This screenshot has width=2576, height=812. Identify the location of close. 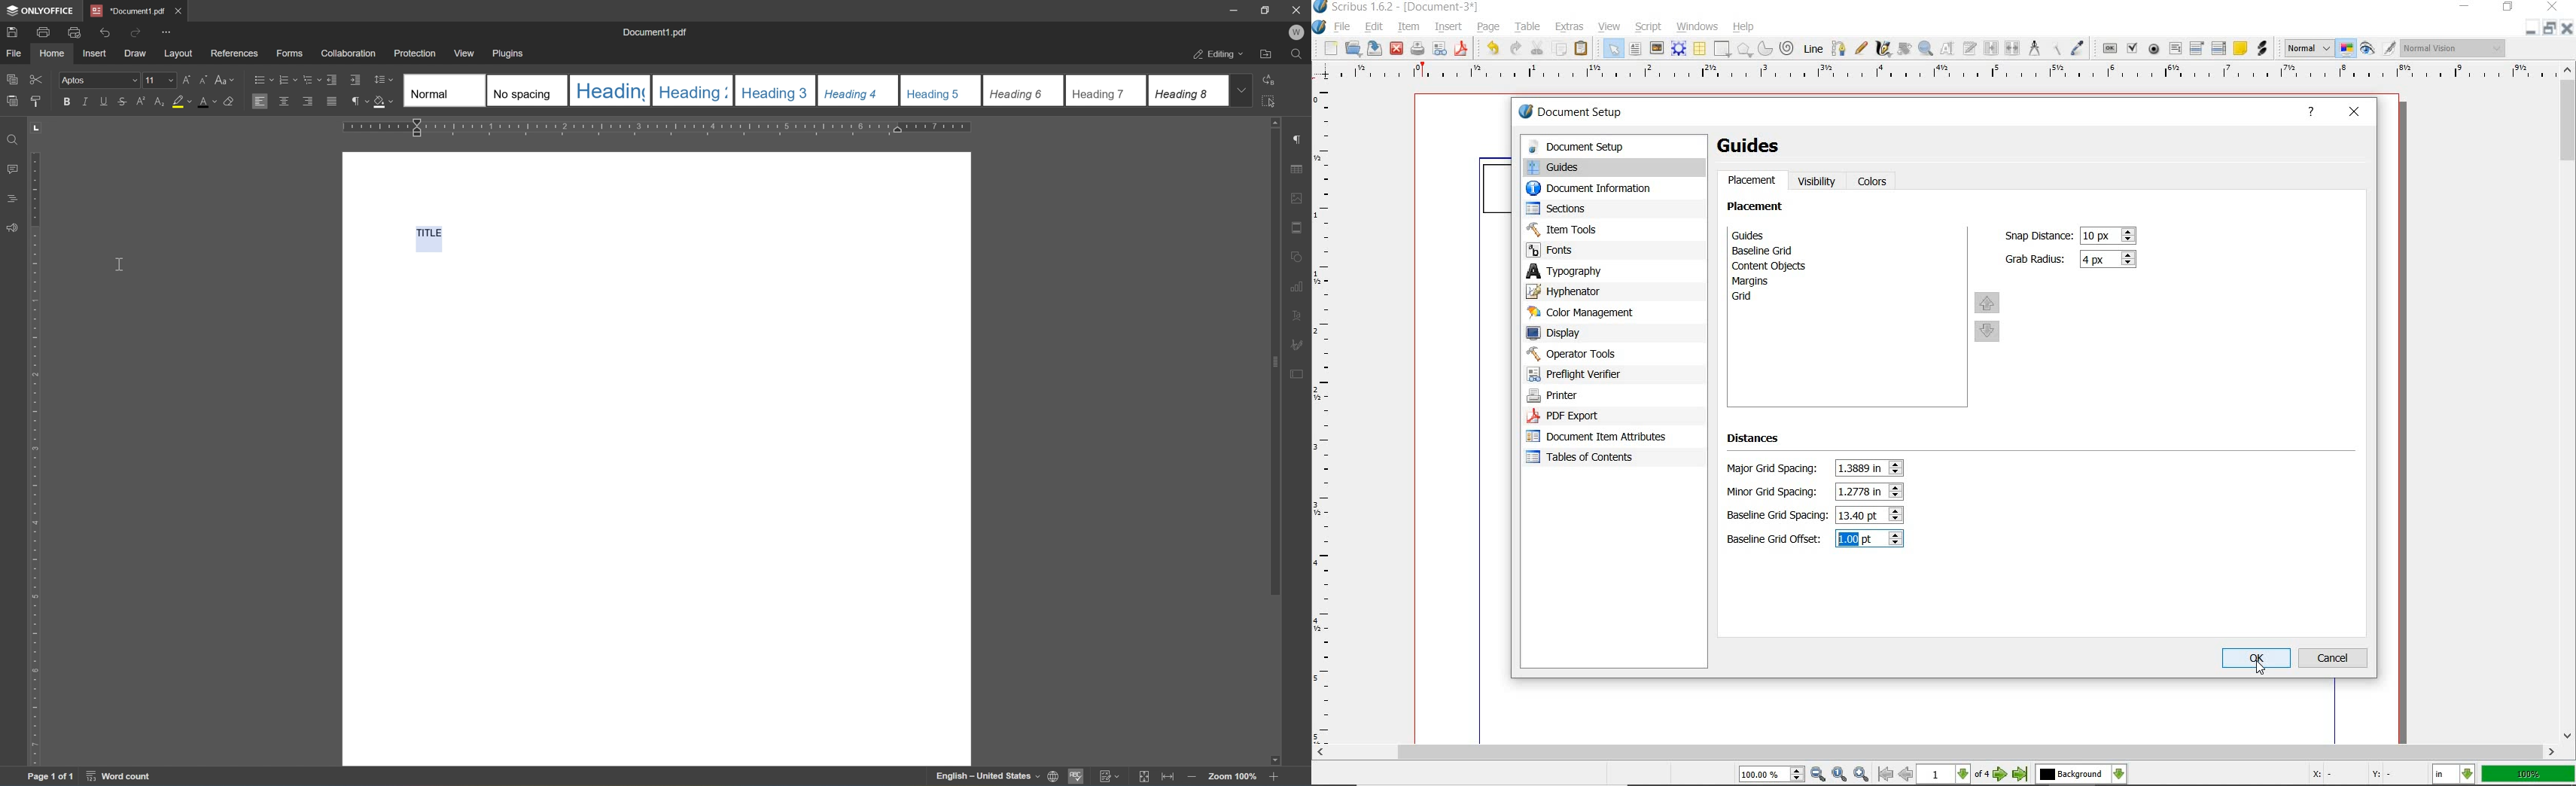
(178, 11).